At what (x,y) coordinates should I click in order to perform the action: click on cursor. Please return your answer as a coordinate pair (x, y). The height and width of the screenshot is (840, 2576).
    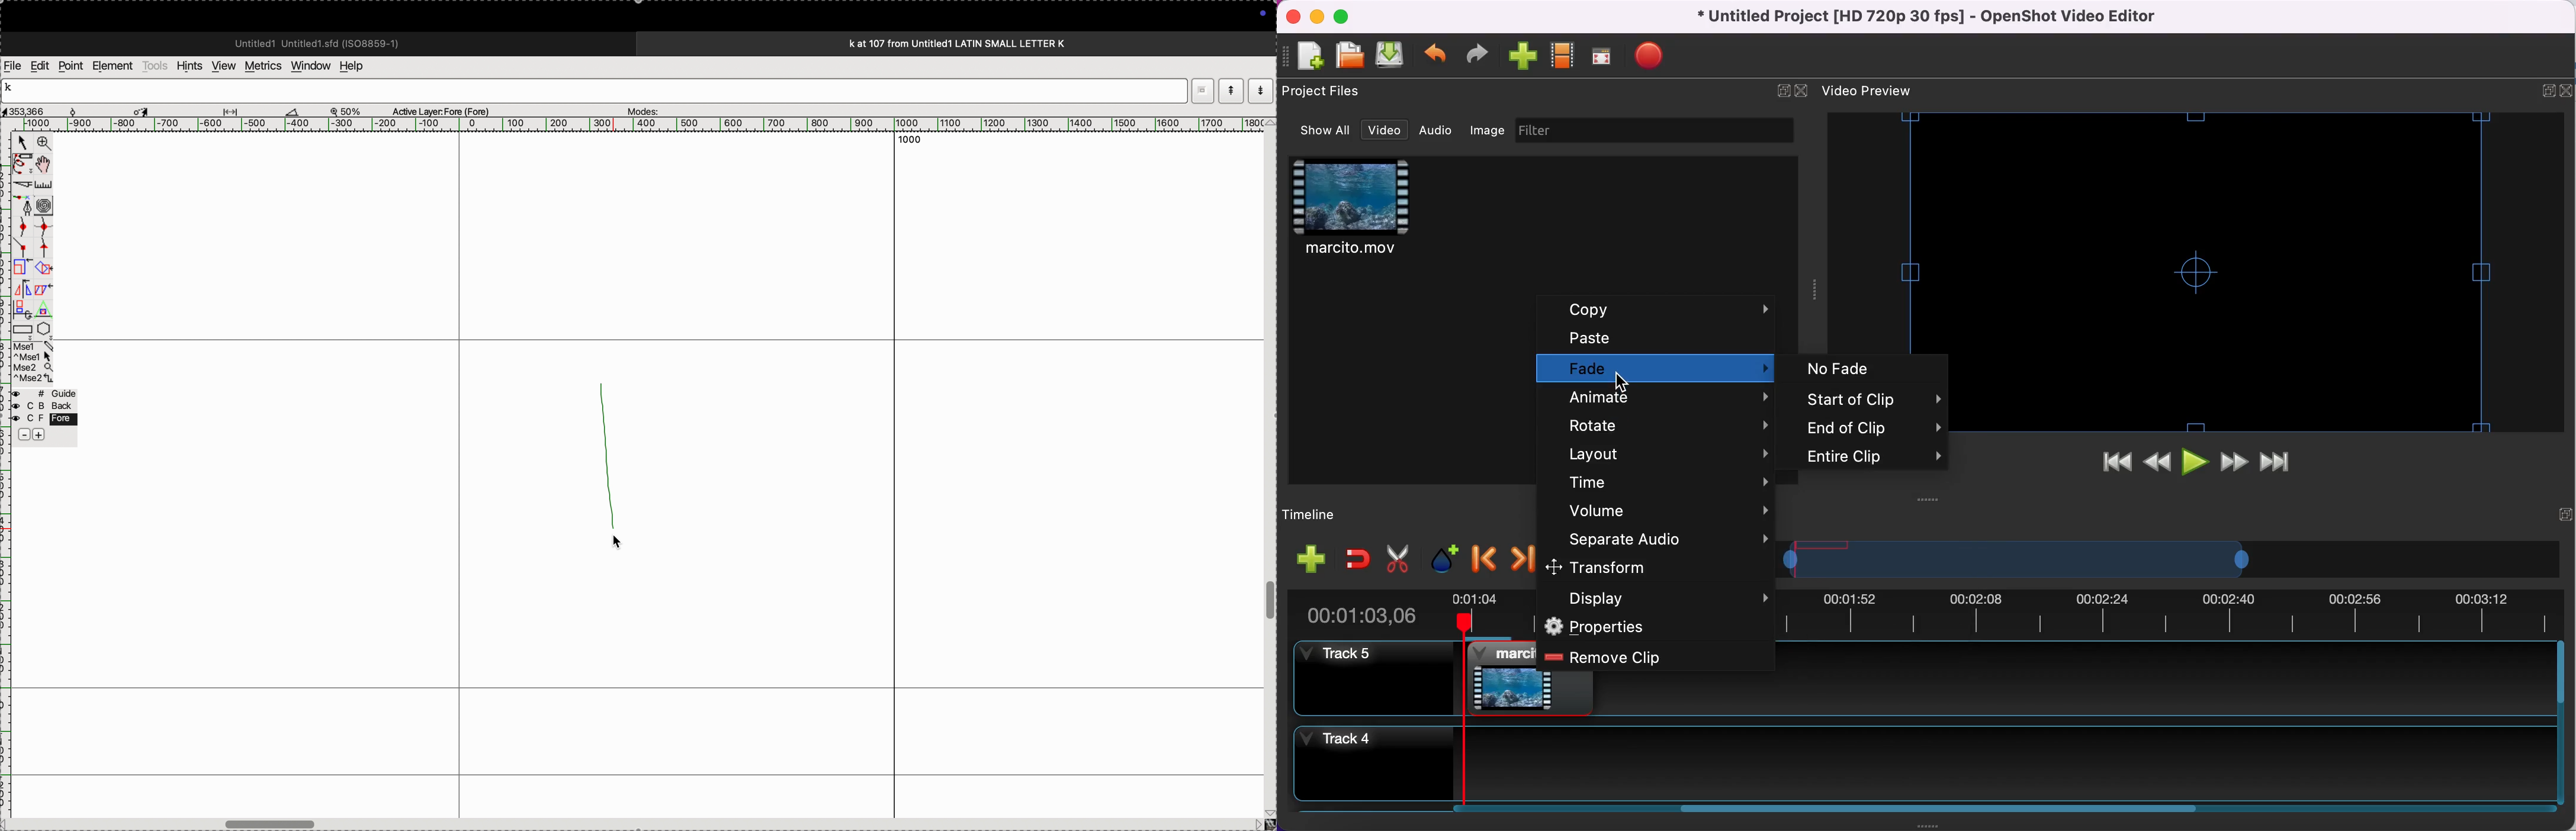
    Looking at the image, I should click on (628, 540).